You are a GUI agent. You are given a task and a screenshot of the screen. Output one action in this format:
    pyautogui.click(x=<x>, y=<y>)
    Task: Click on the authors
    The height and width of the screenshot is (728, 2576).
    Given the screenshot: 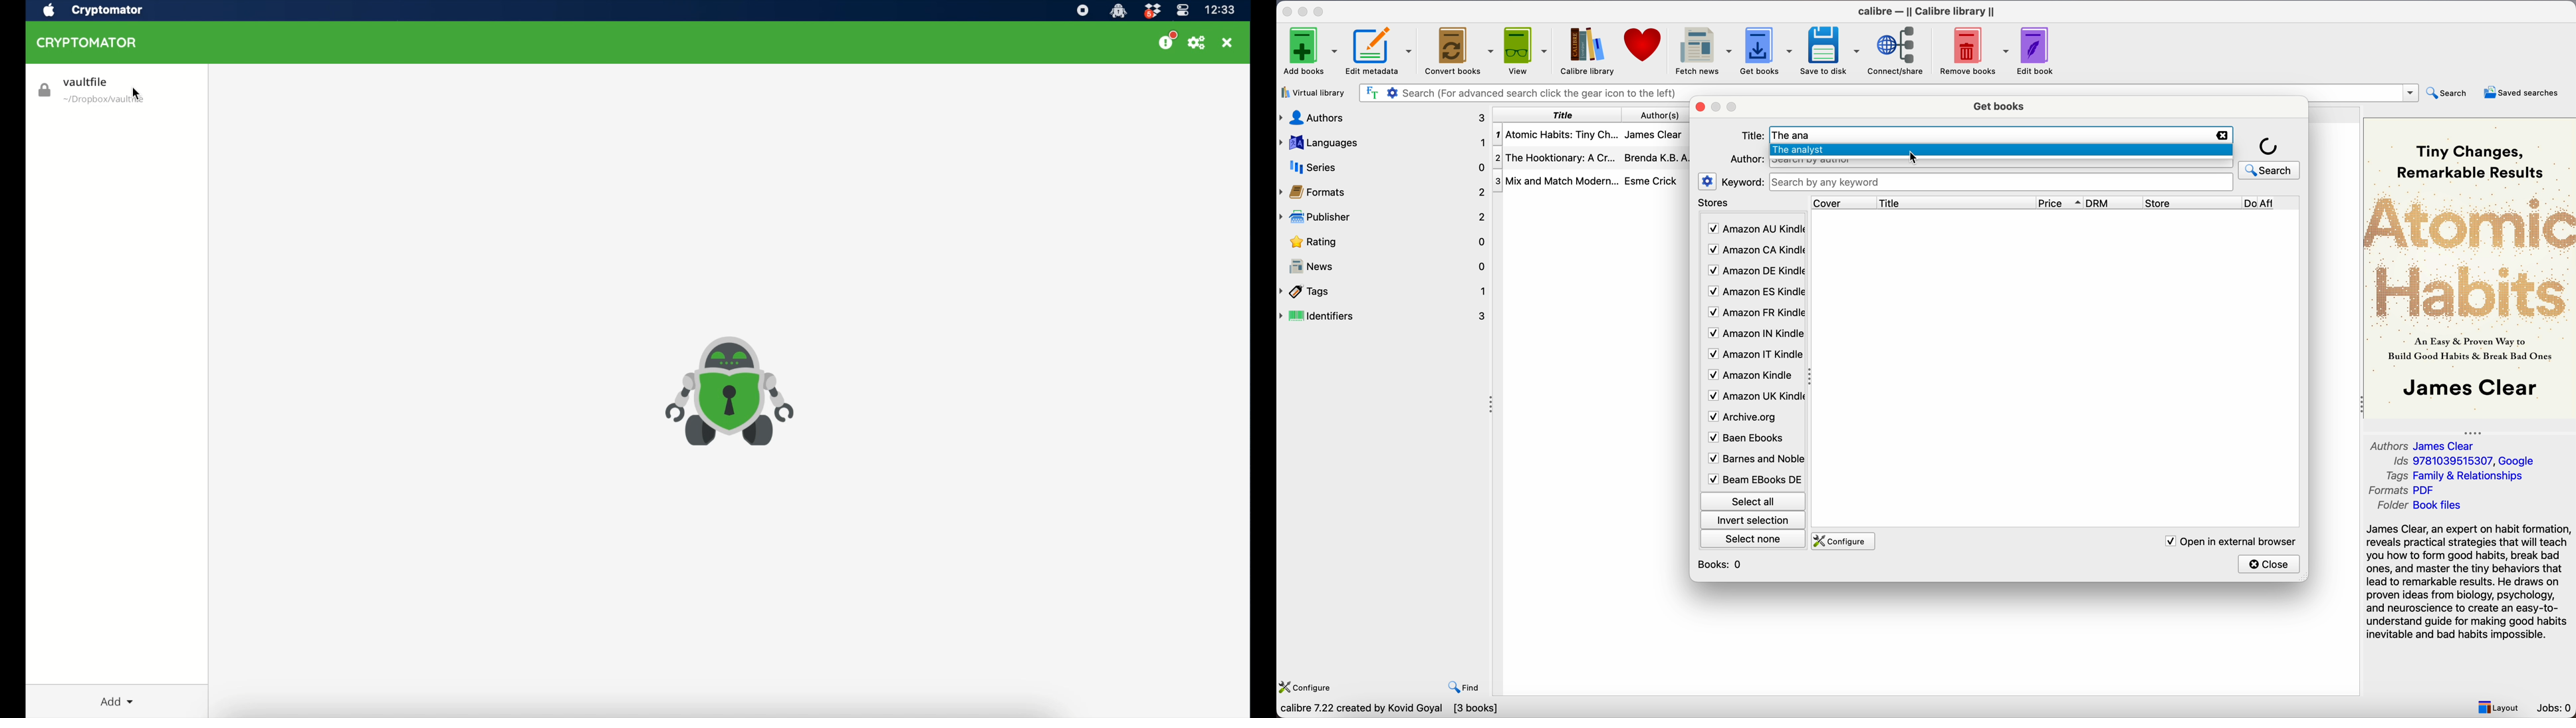 What is the action you would take?
    pyautogui.click(x=1384, y=116)
    